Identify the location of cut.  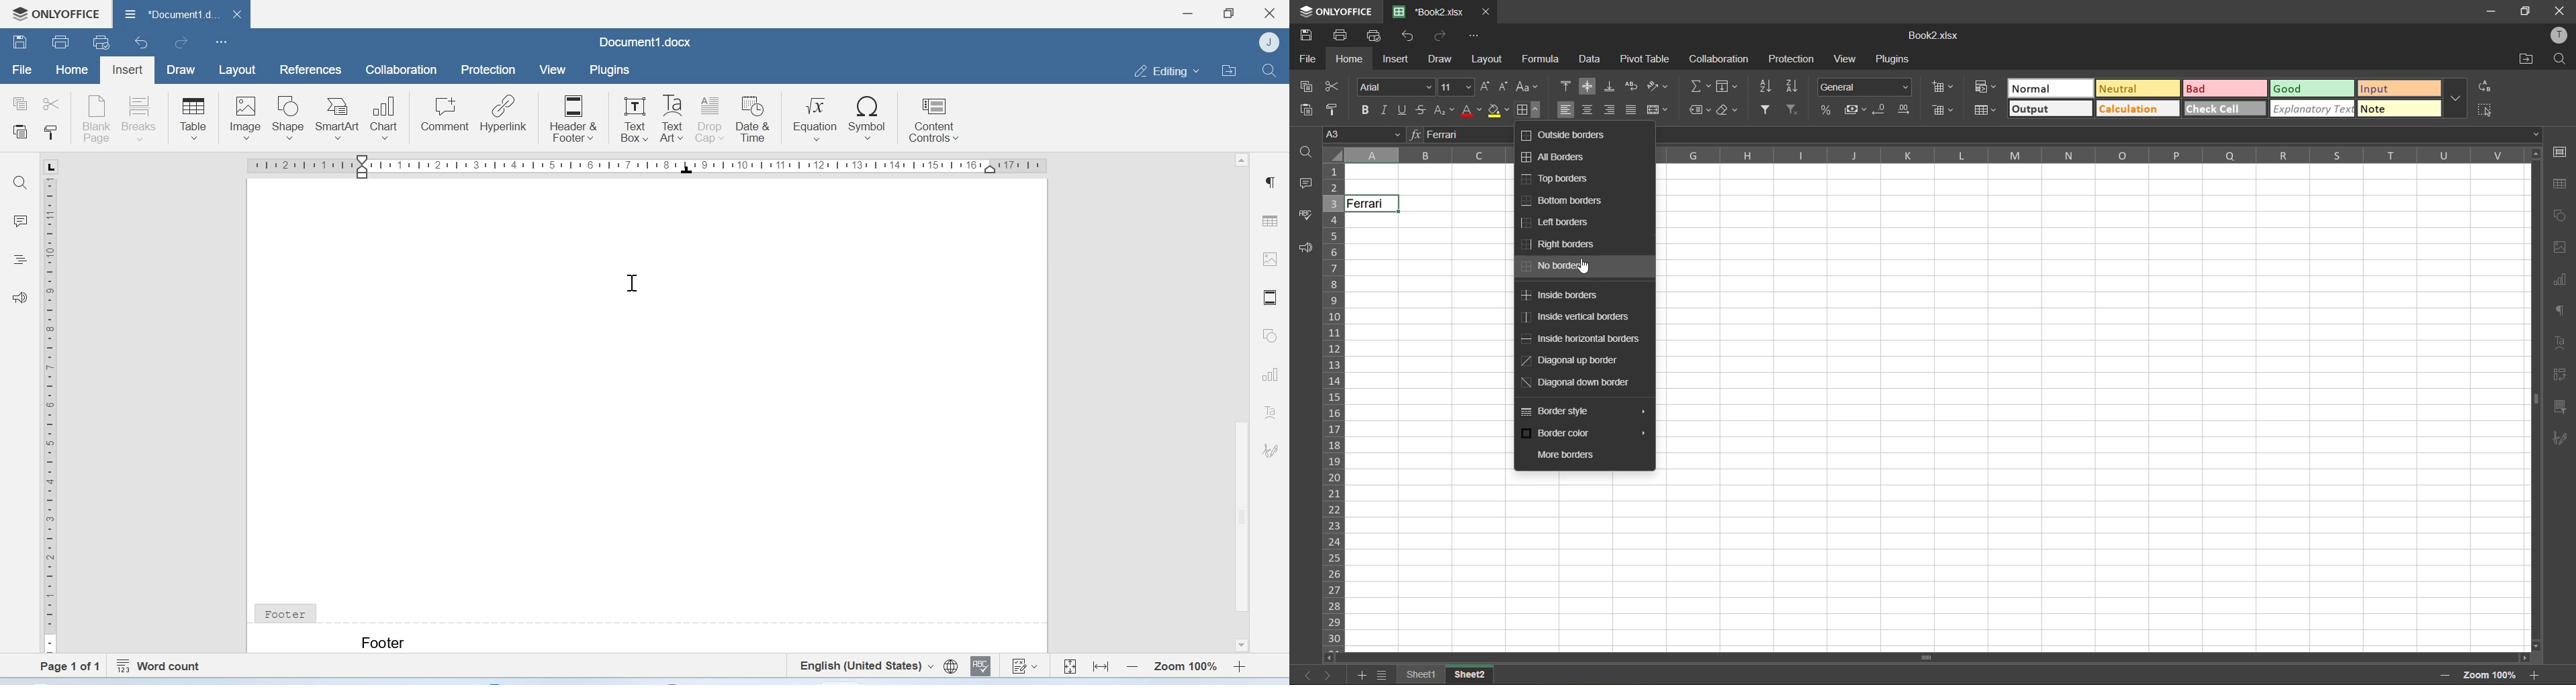
(54, 103).